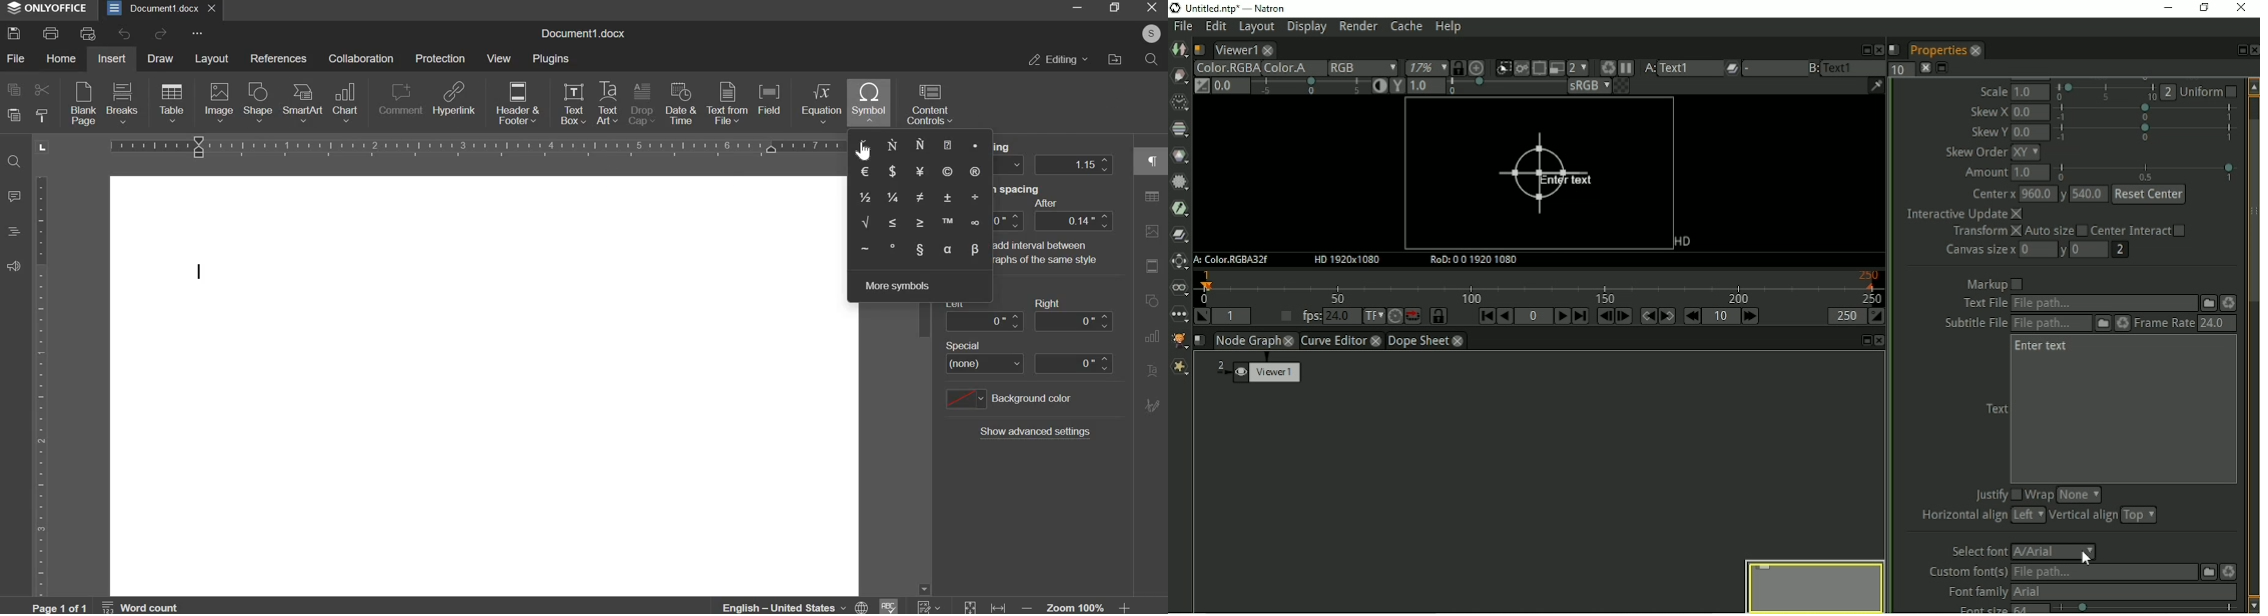 Image resolution: width=2268 pixels, height=616 pixels. I want to click on name of document, so click(582, 34).